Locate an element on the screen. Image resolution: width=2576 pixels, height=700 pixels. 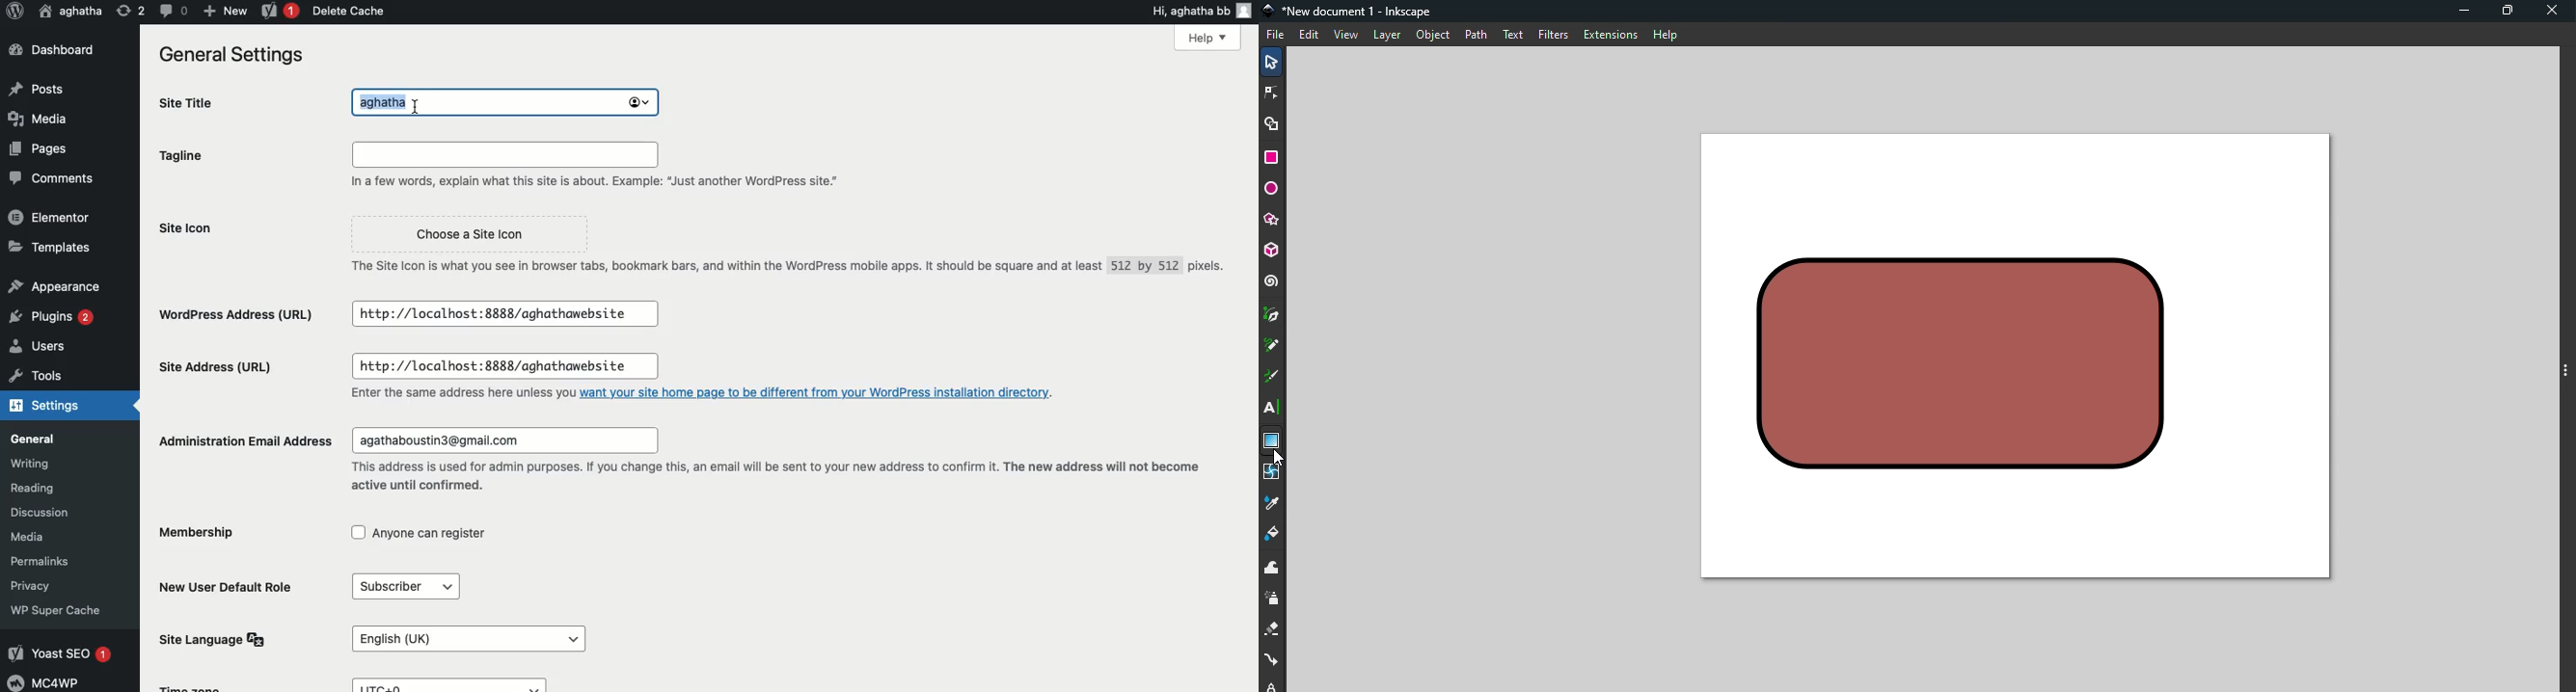
agathaboustin3@gmail.com is located at coordinates (505, 441).